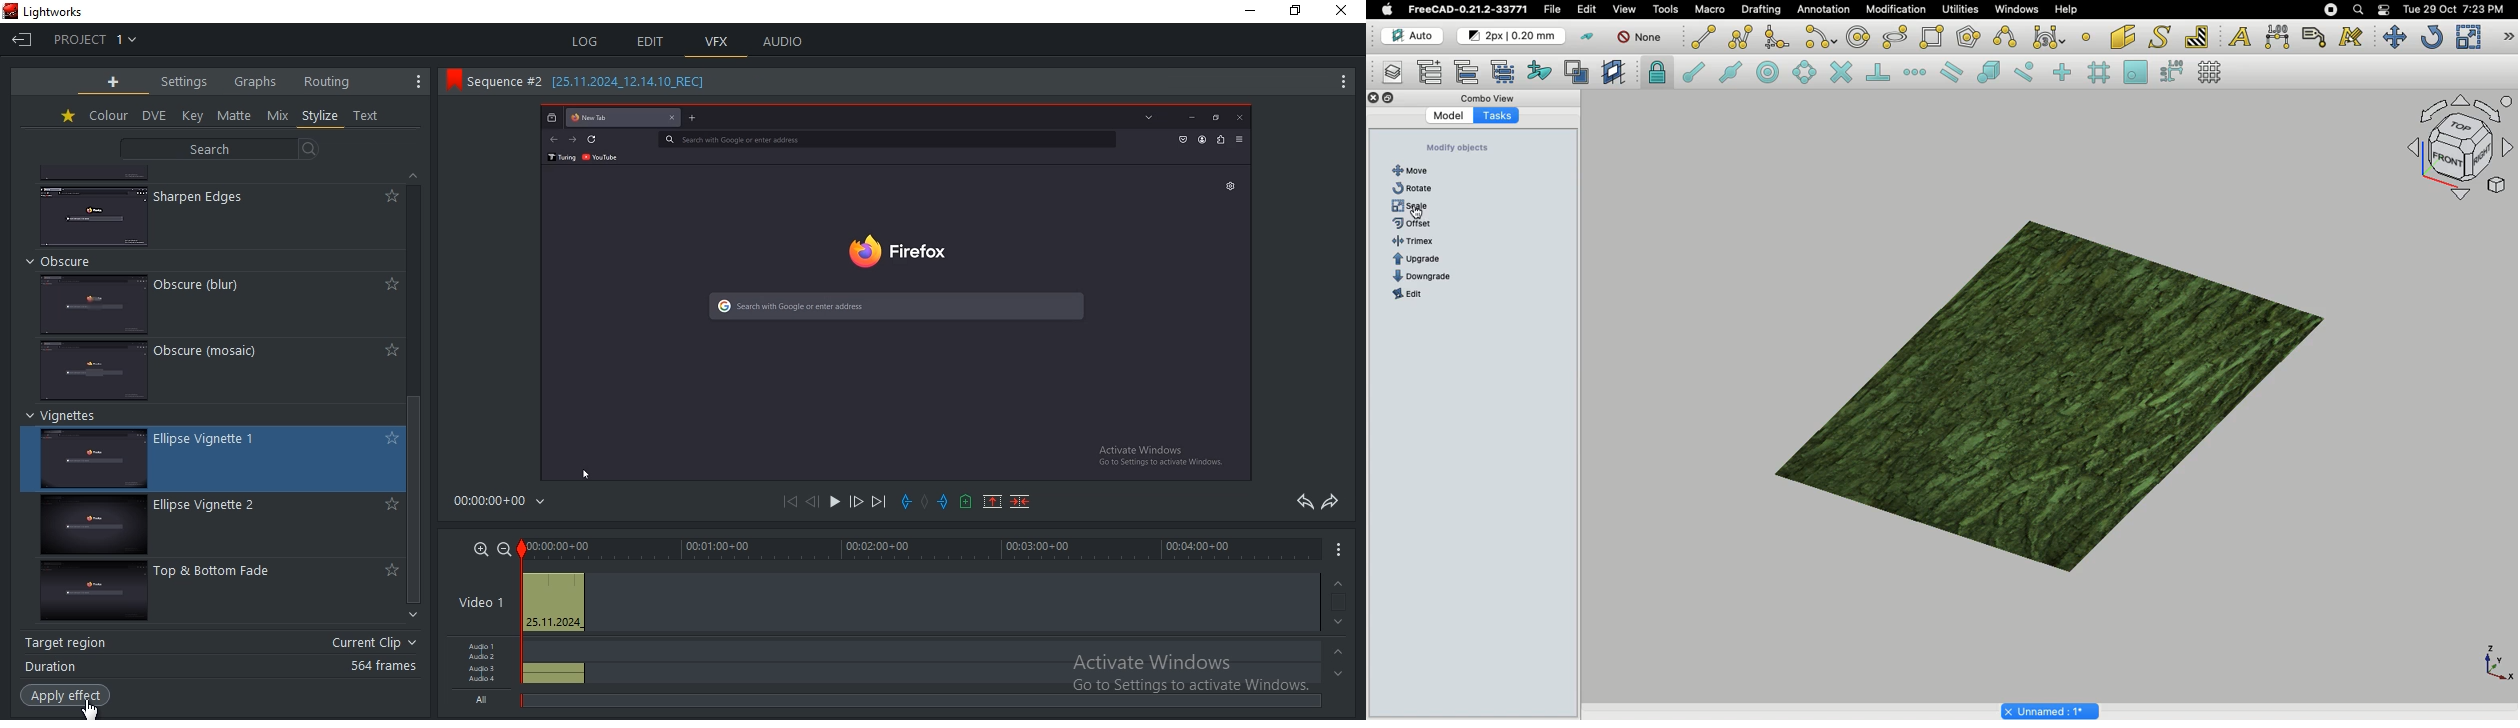  I want to click on Line, so click(1408, 168).